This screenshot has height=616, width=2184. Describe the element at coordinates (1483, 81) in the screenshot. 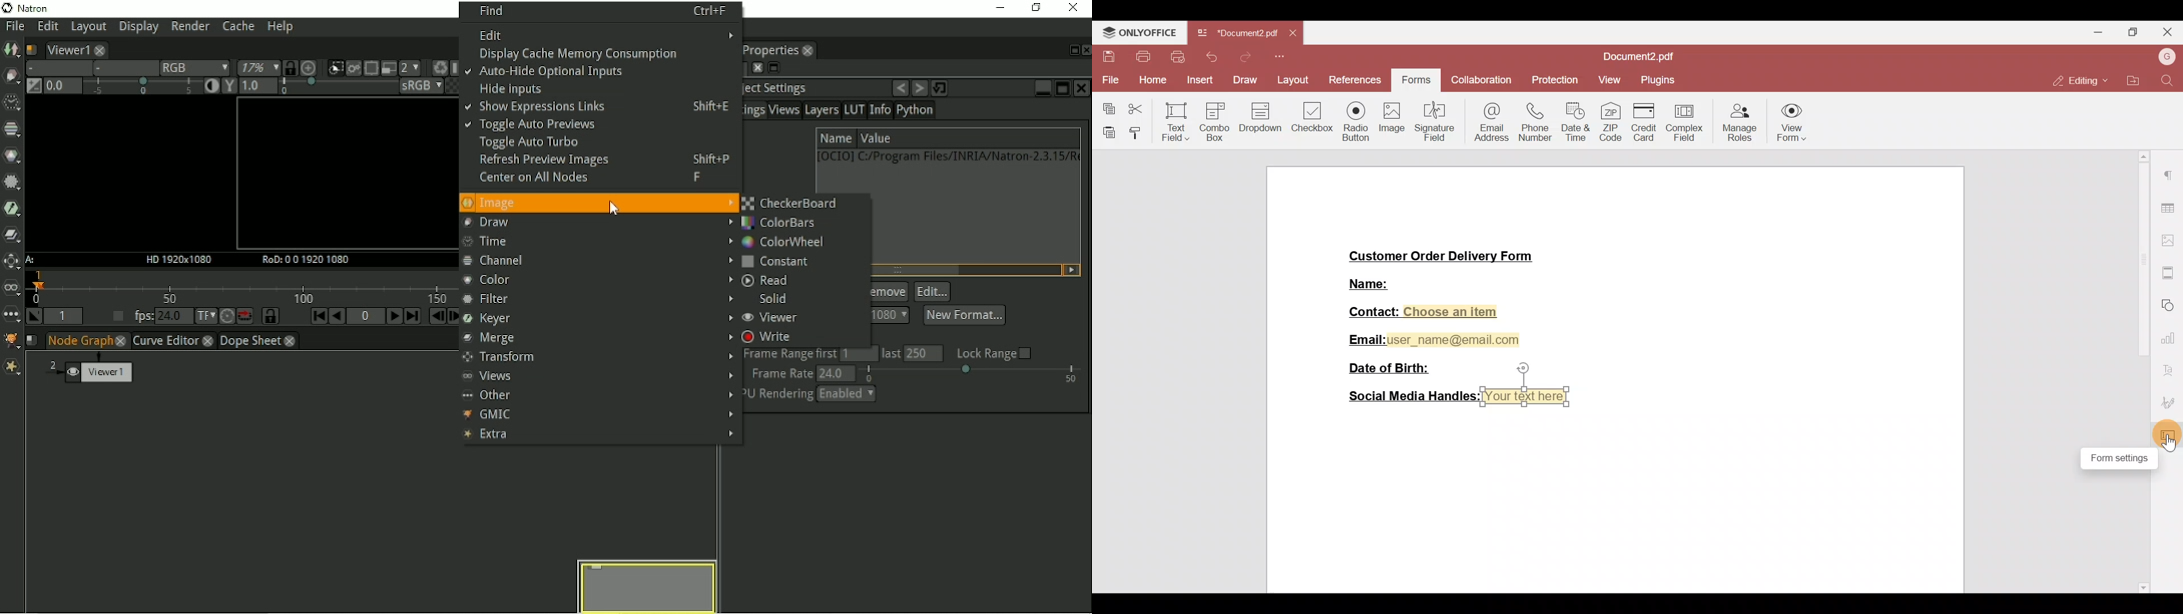

I see `Collaboration` at that location.